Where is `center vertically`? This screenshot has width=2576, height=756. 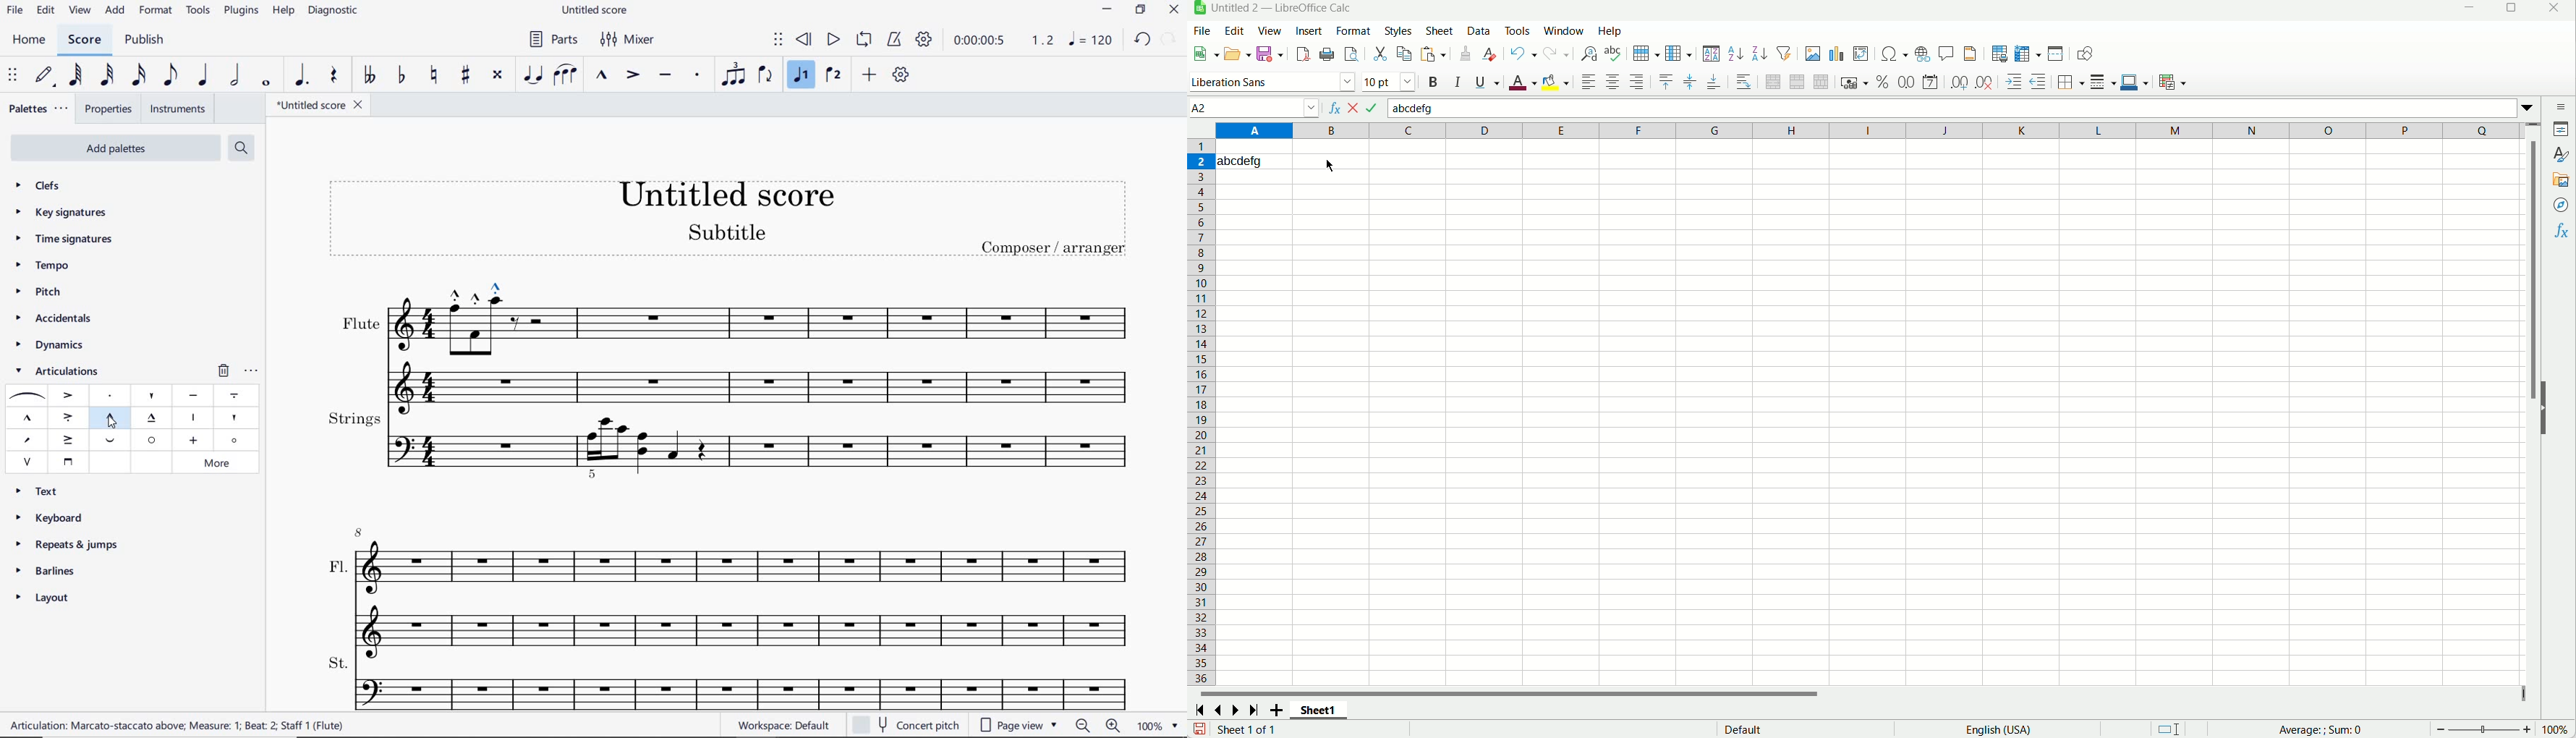 center vertically is located at coordinates (1689, 82).